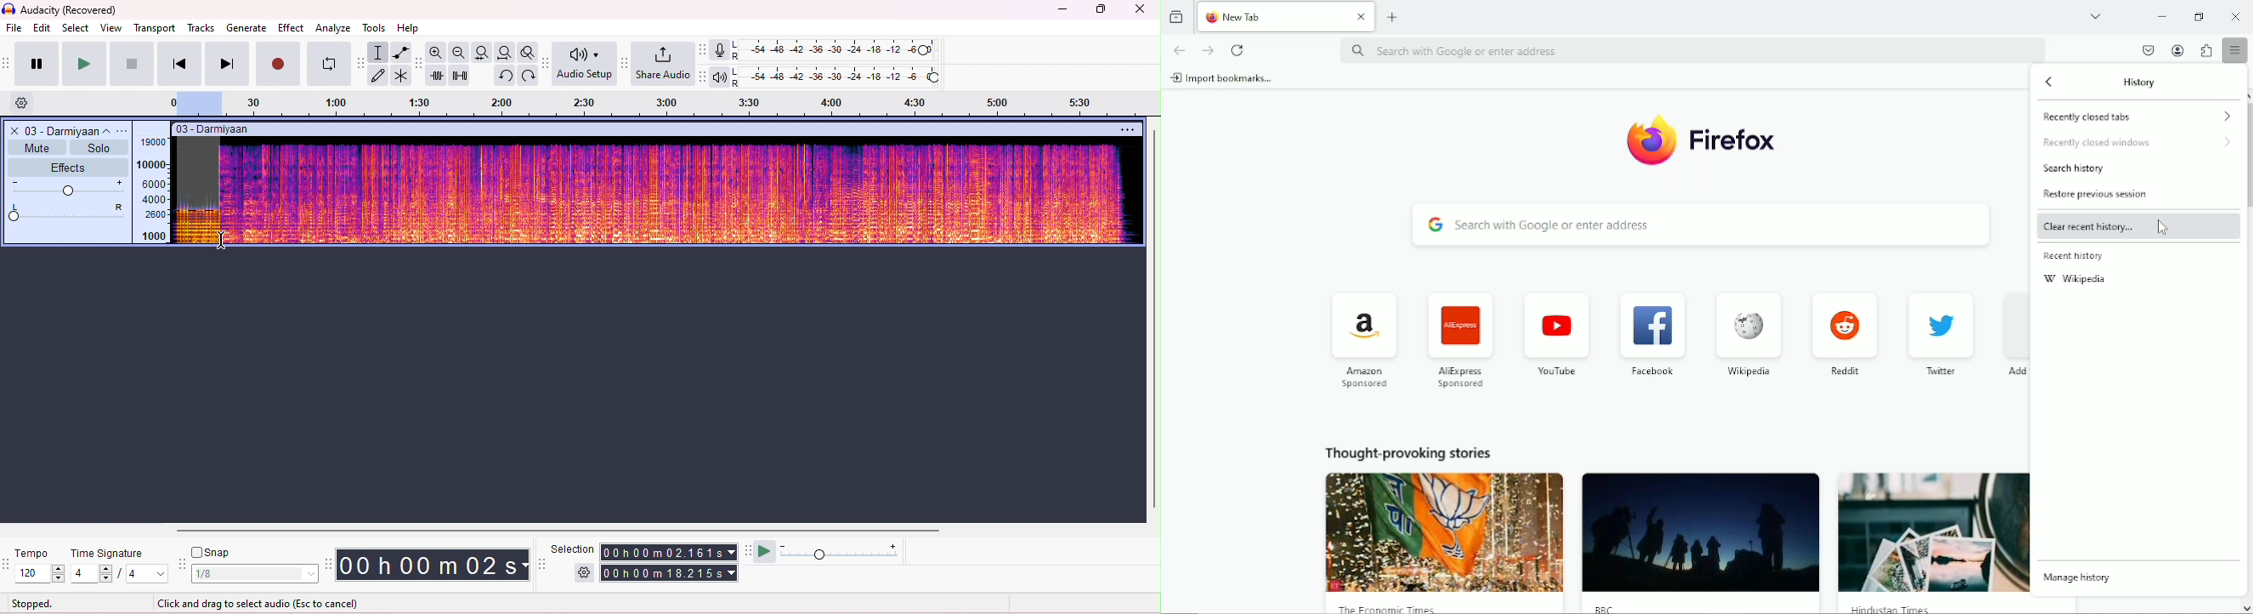 Image resolution: width=2268 pixels, height=616 pixels. I want to click on volume, so click(69, 188).